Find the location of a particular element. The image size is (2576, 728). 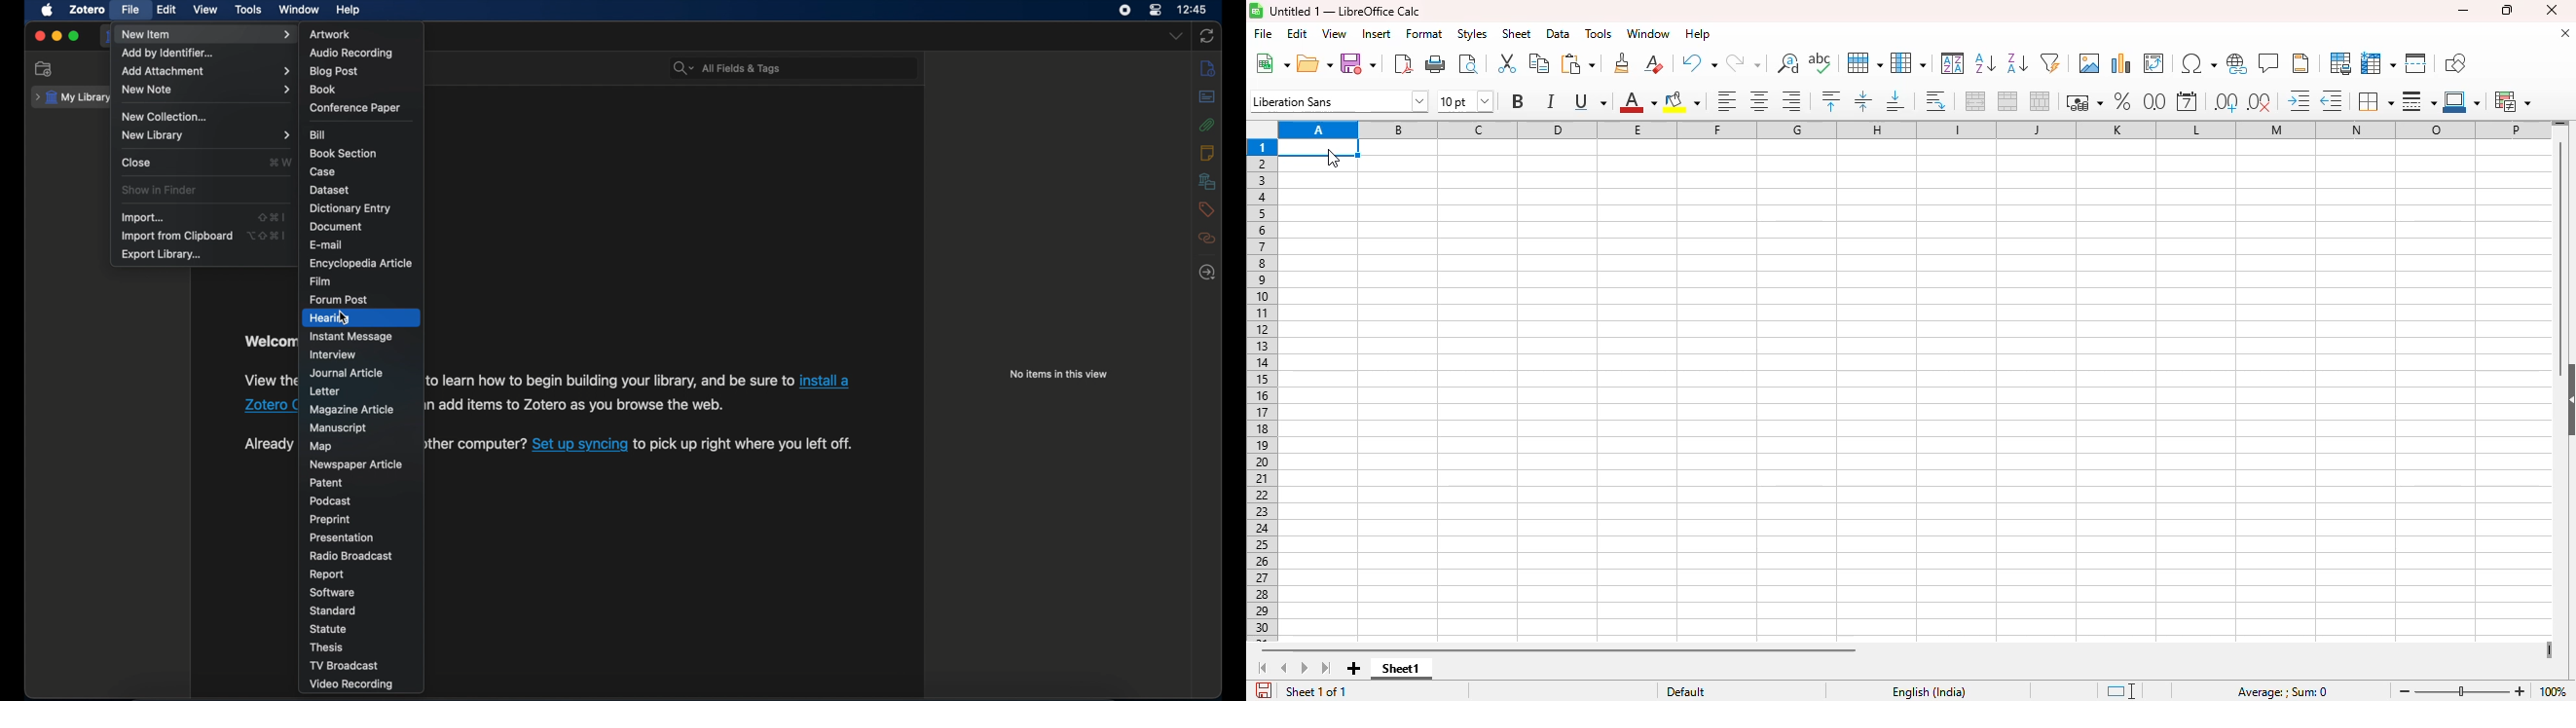

audio recording is located at coordinates (353, 53).